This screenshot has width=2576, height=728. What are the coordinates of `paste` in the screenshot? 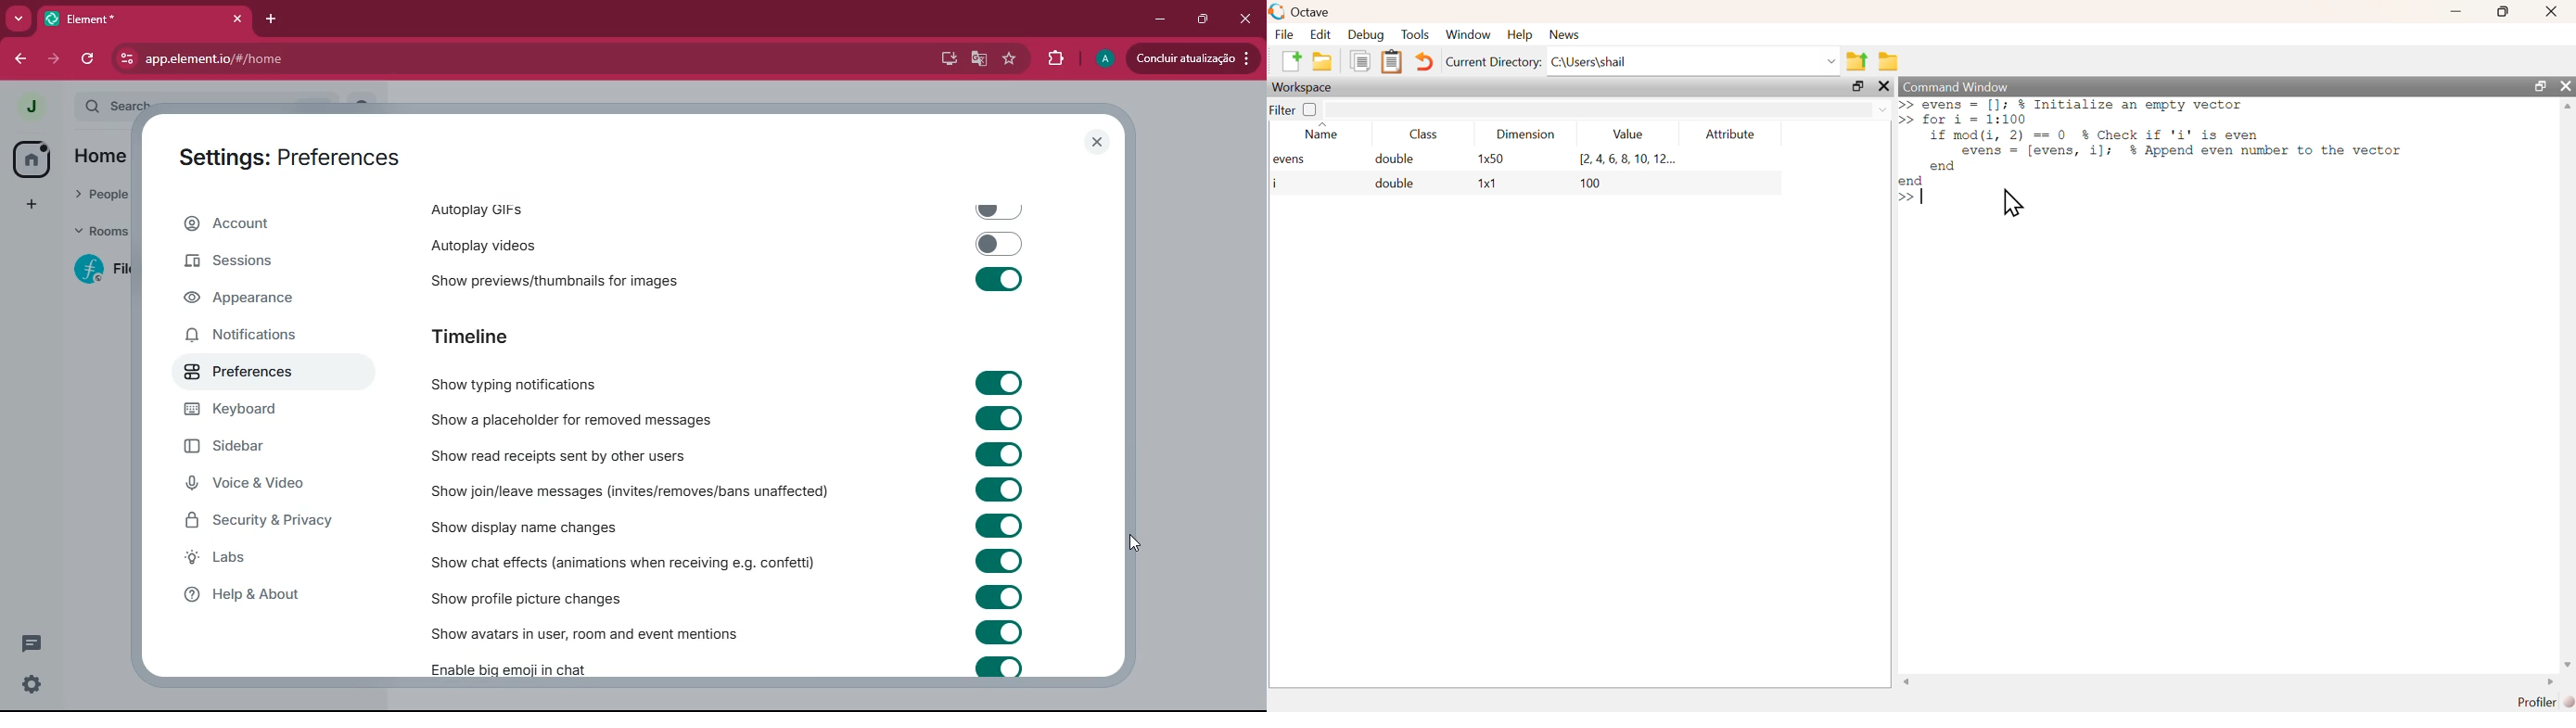 It's located at (1392, 62).